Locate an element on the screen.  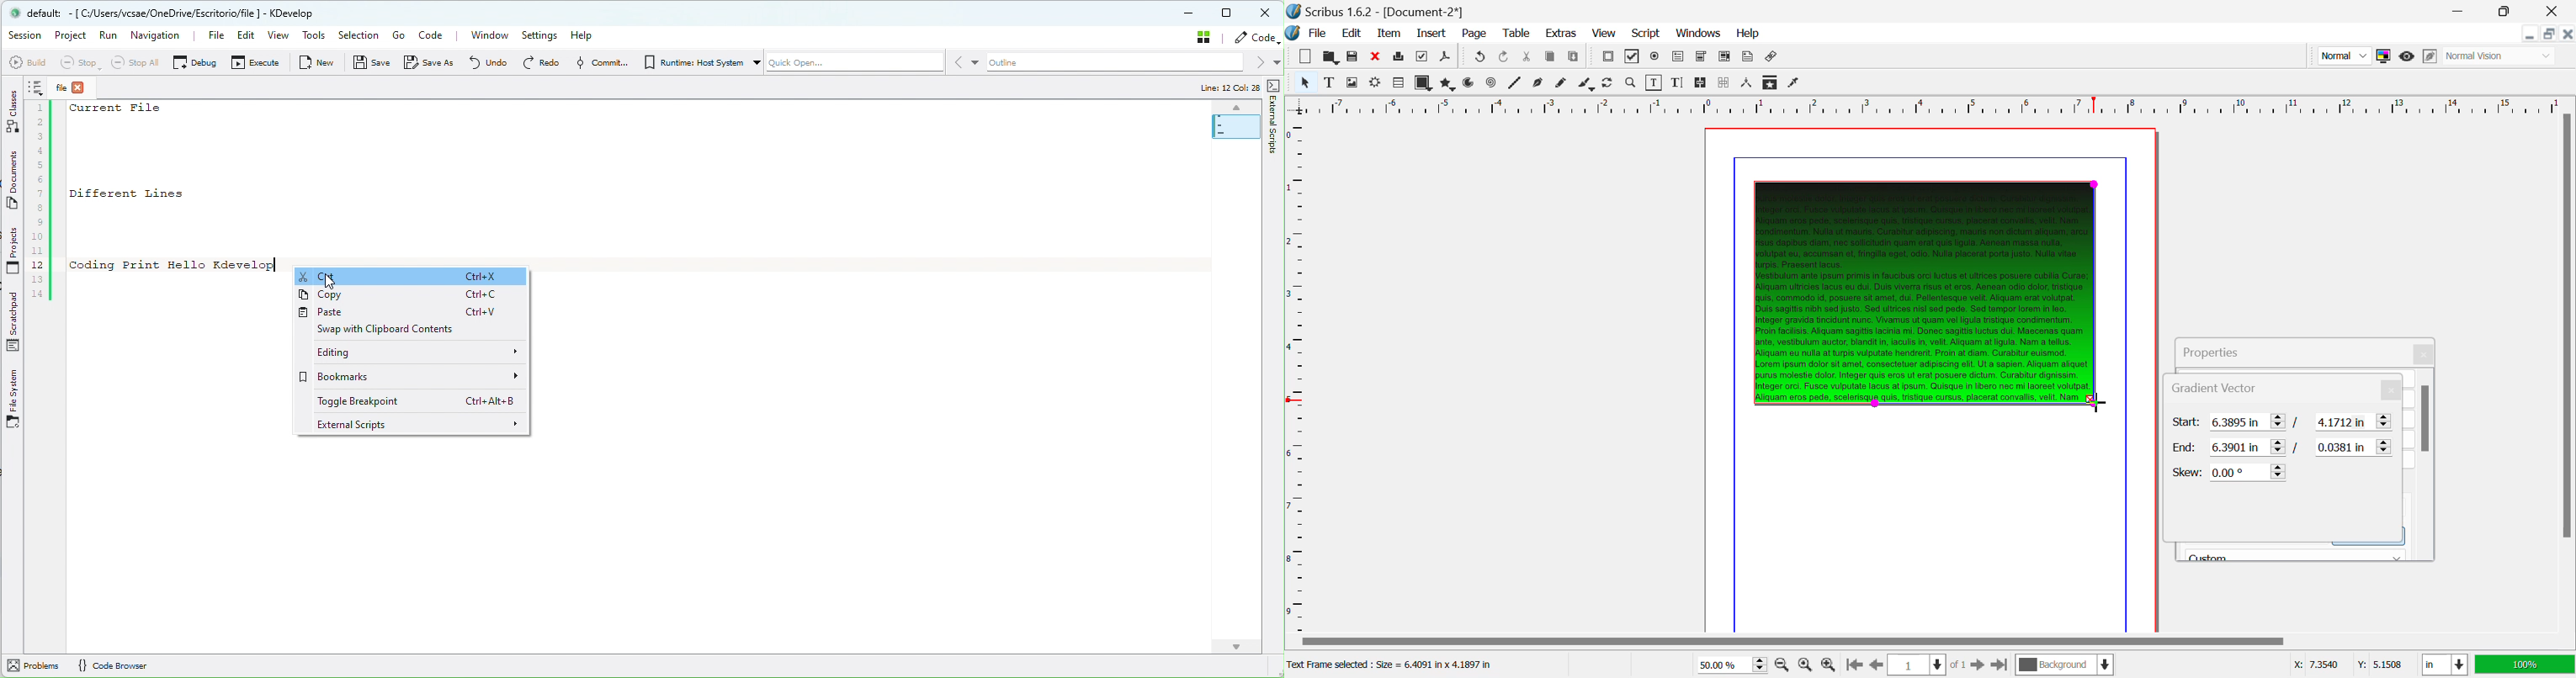
Polygons is located at coordinates (1446, 83).